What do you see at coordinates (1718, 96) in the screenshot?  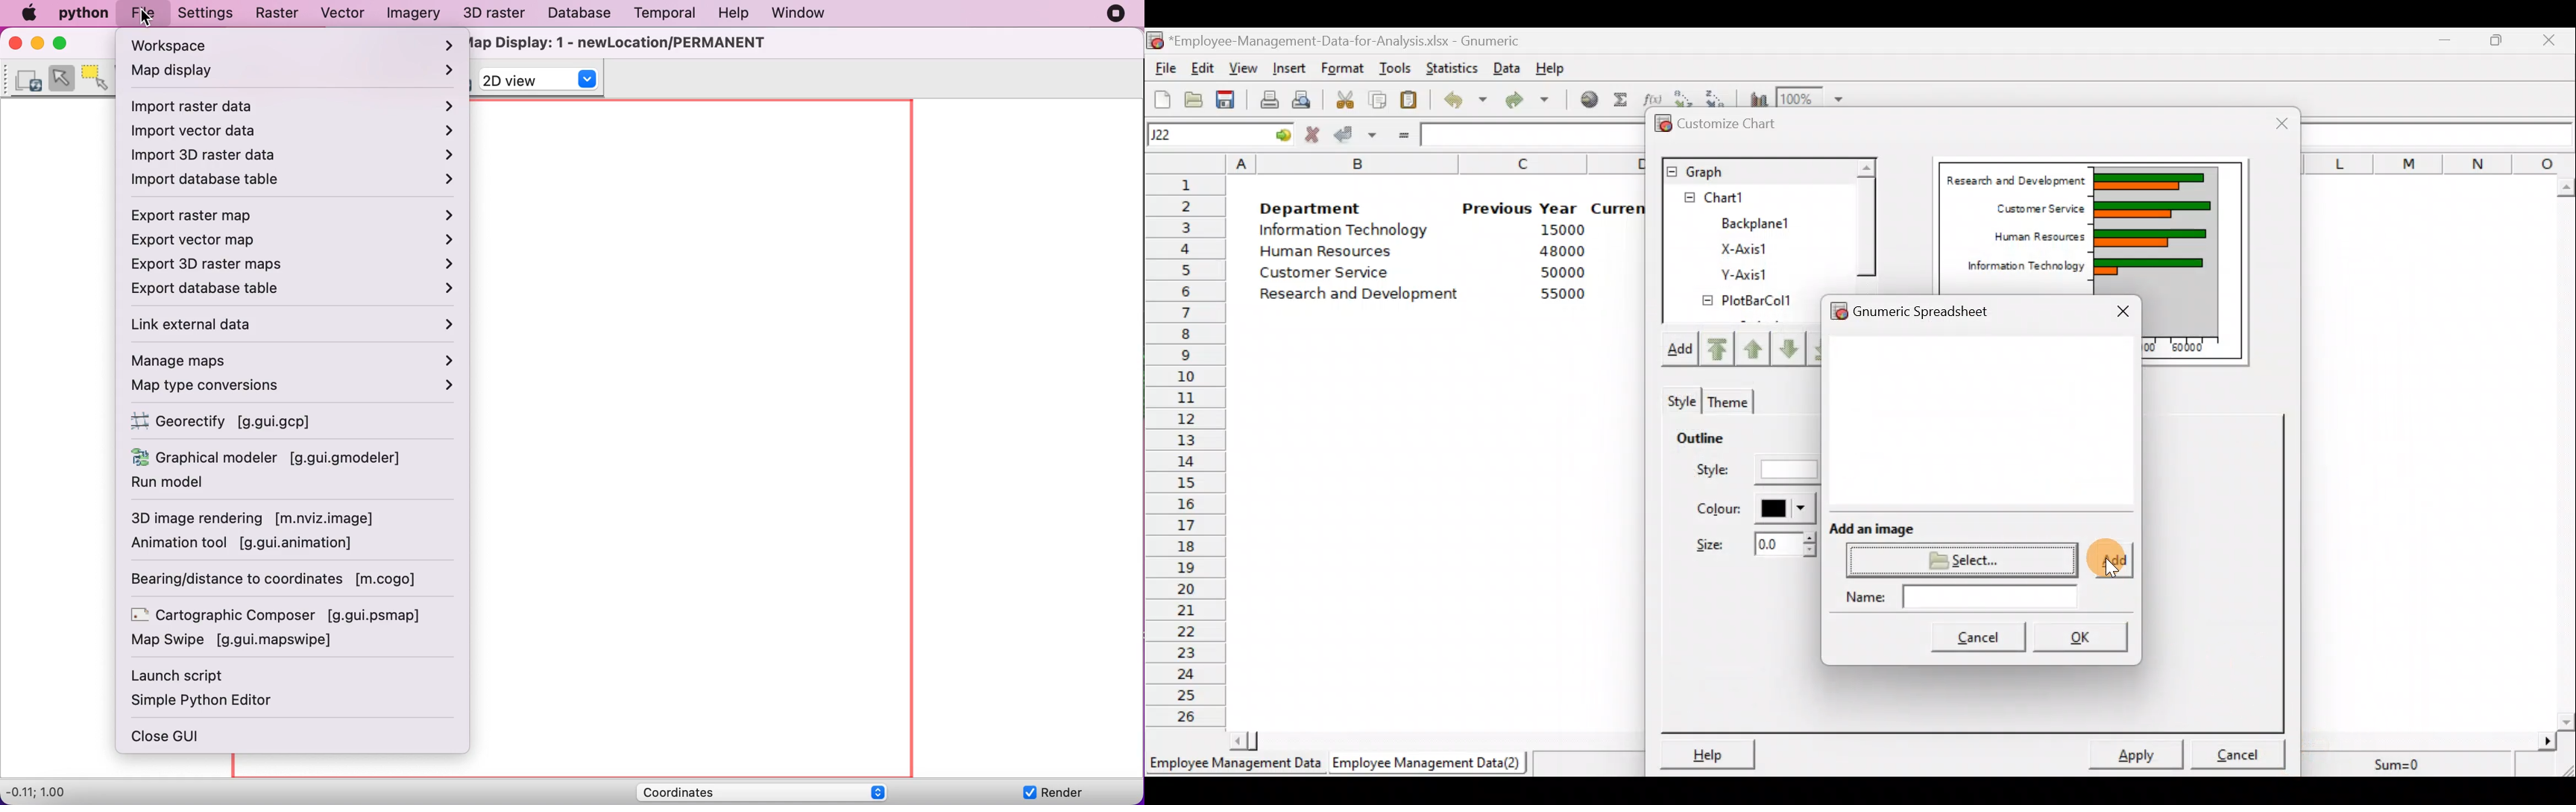 I see `Sort in descending order` at bounding box center [1718, 96].